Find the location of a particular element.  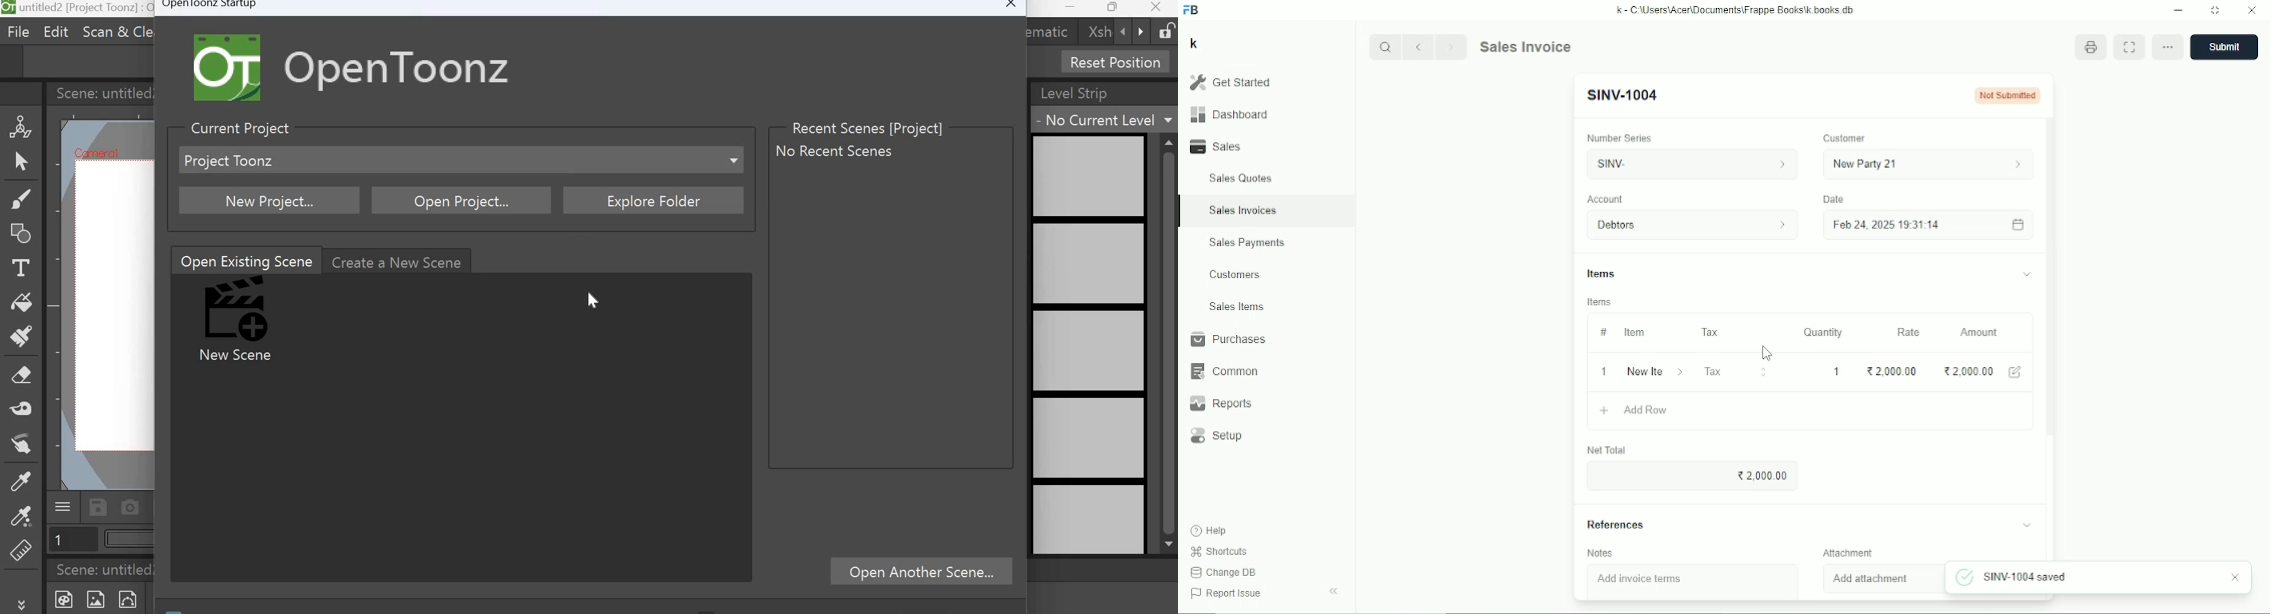

Toggle between form and full width is located at coordinates (2129, 47).